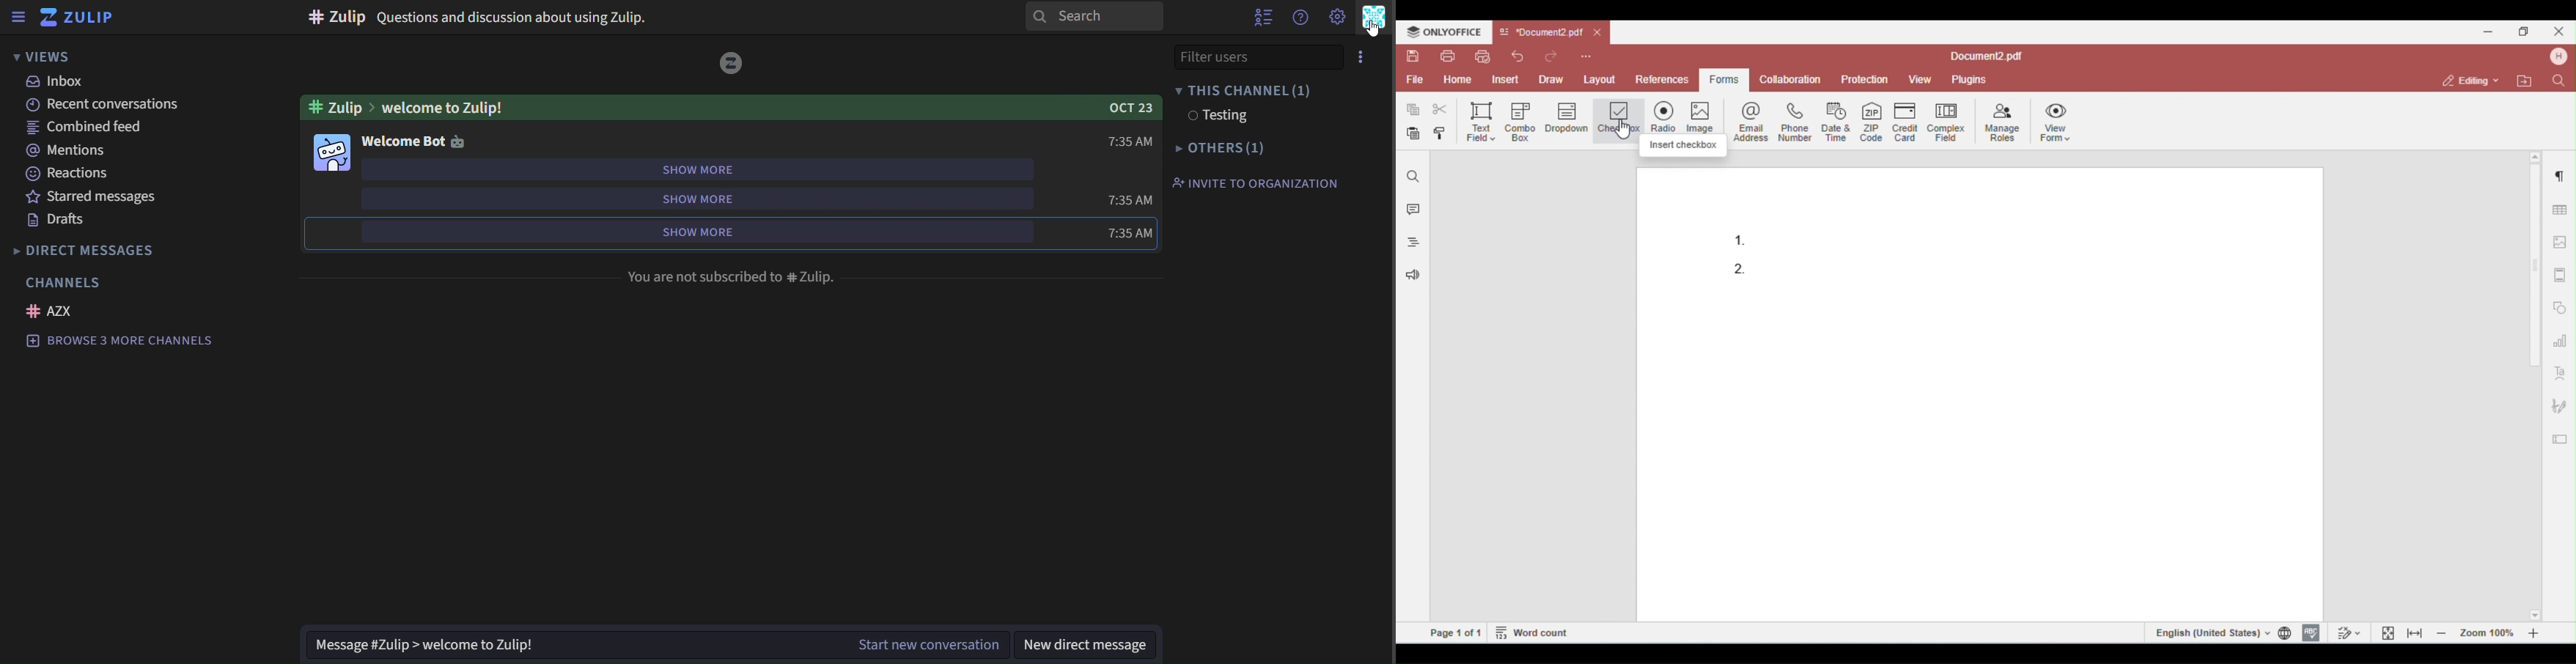 Image resolution: width=2576 pixels, height=672 pixels. What do you see at coordinates (58, 83) in the screenshot?
I see `inbox` at bounding box center [58, 83].